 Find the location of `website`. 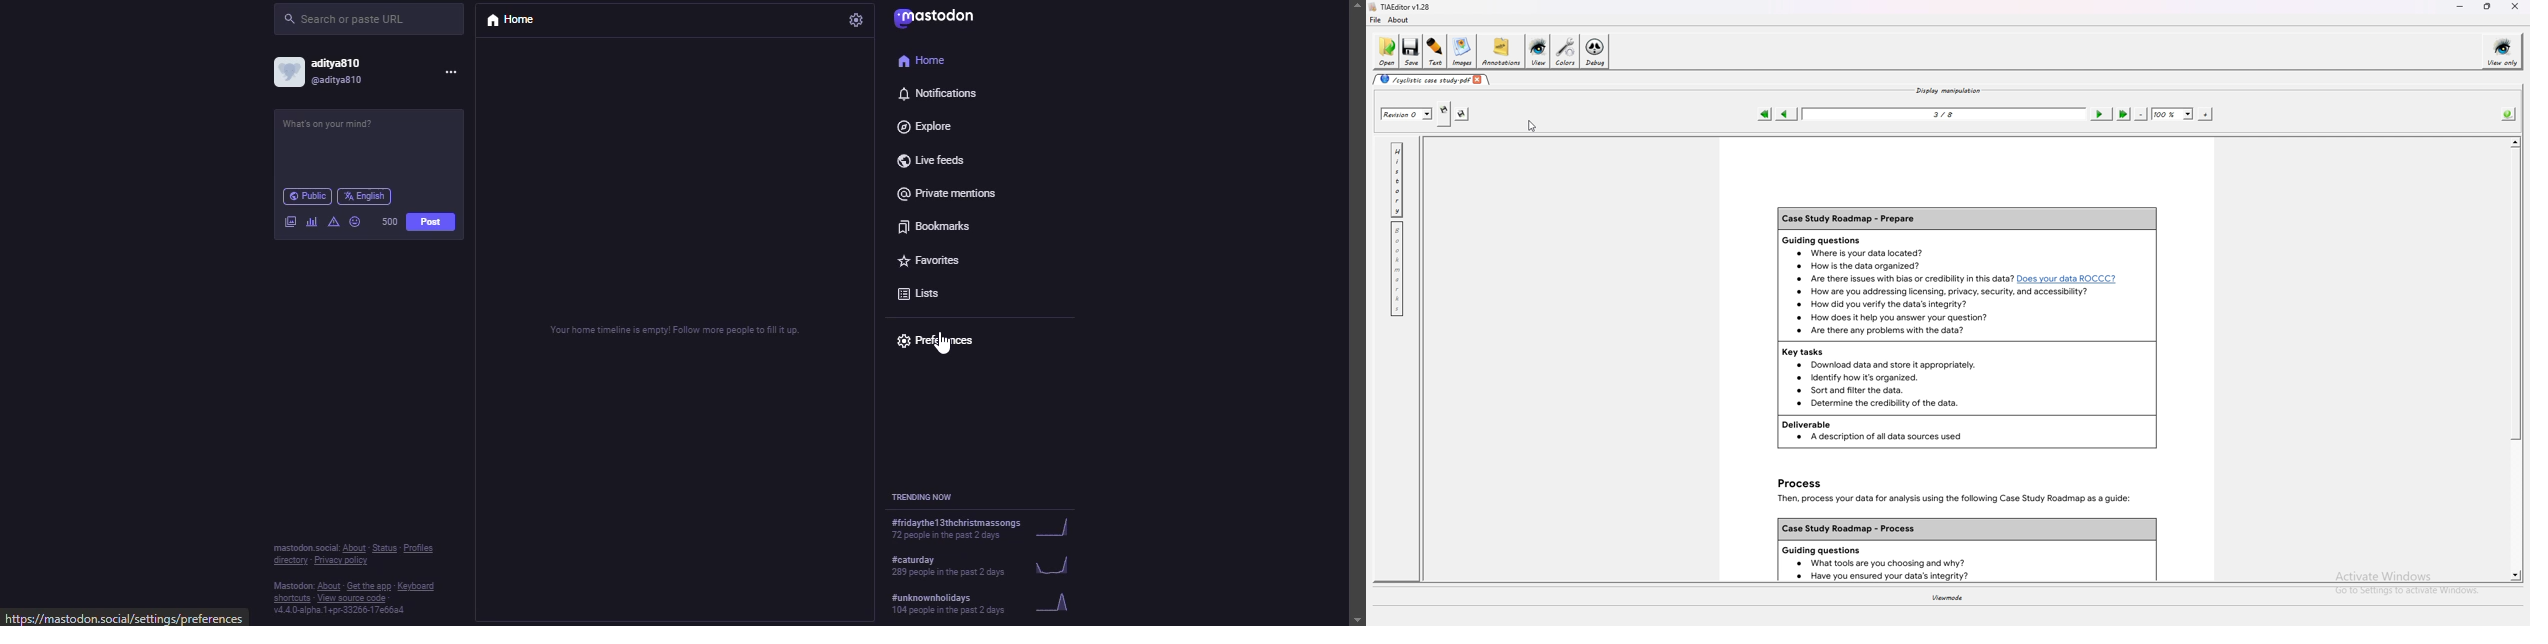

website is located at coordinates (127, 617).